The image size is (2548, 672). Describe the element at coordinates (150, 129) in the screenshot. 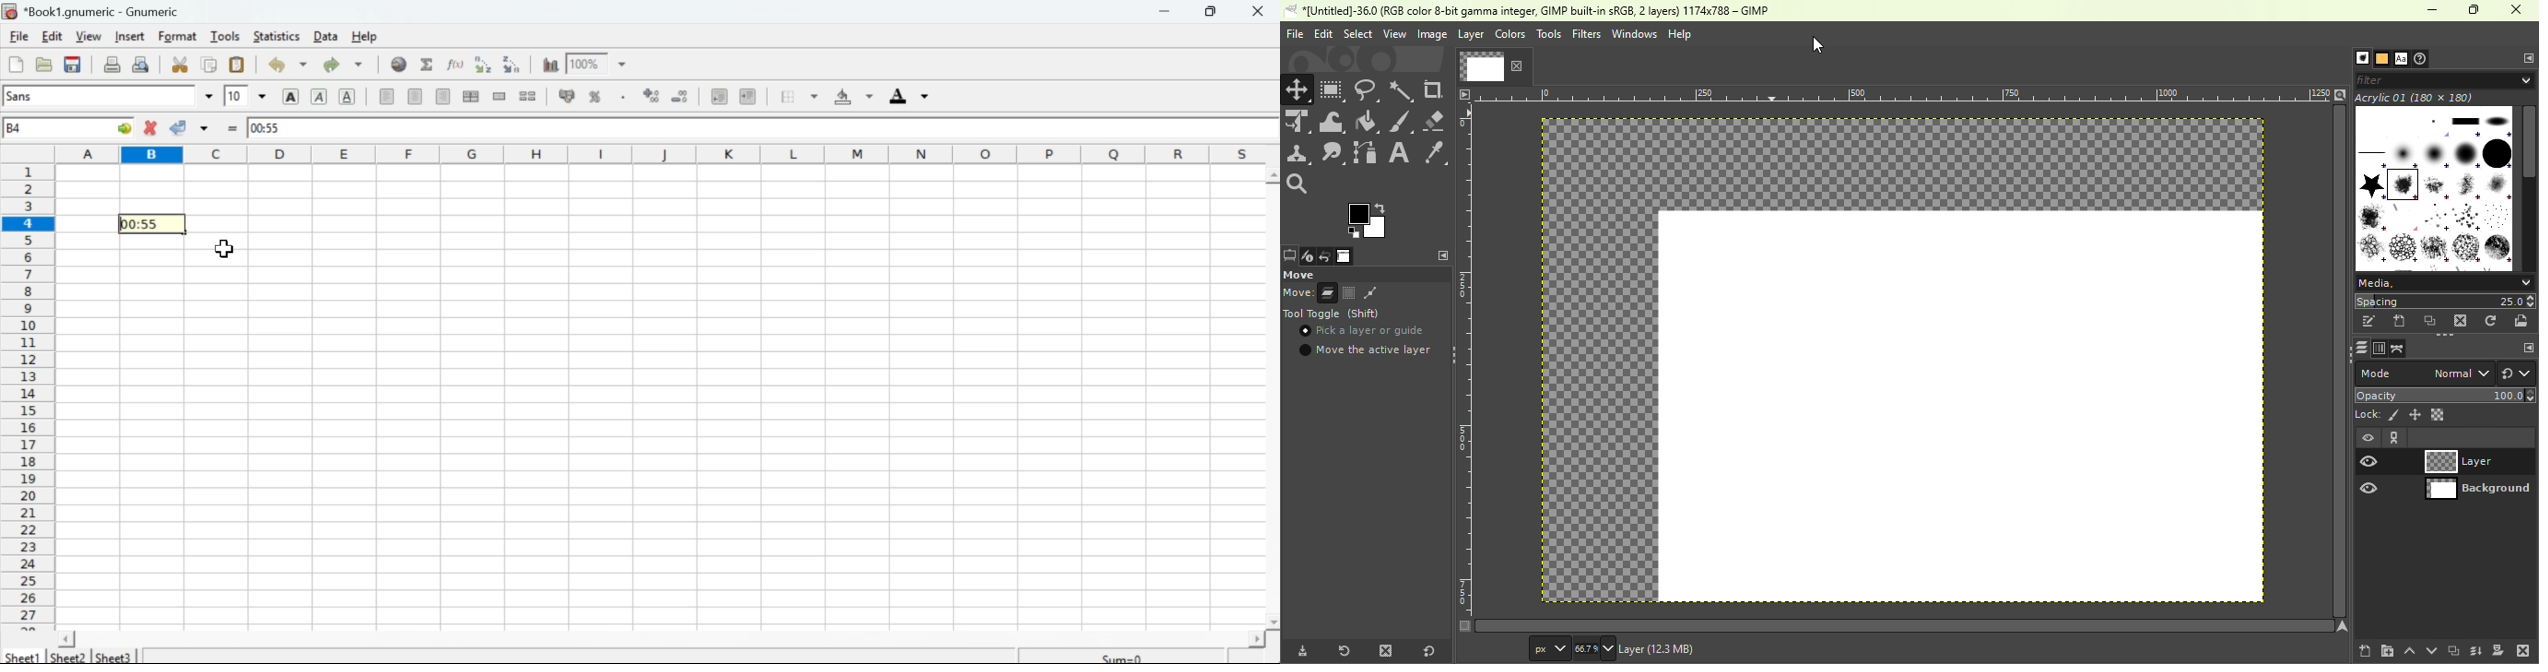

I see `Cancel change` at that location.